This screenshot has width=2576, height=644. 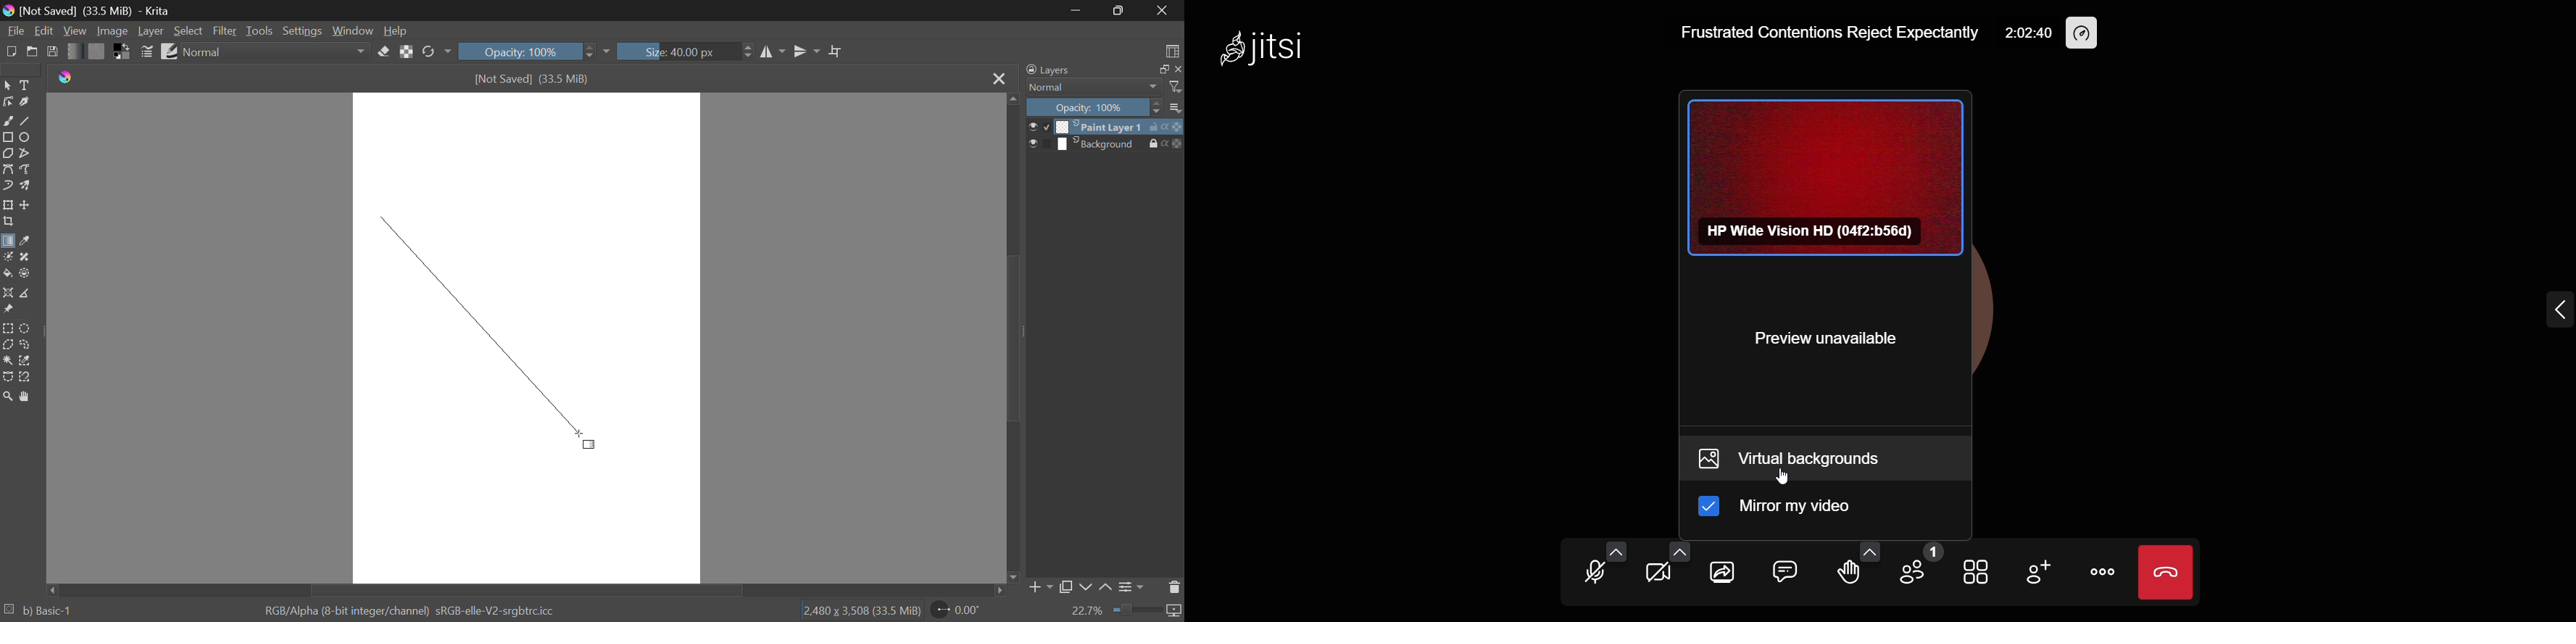 What do you see at coordinates (151, 31) in the screenshot?
I see `Layer` at bounding box center [151, 31].